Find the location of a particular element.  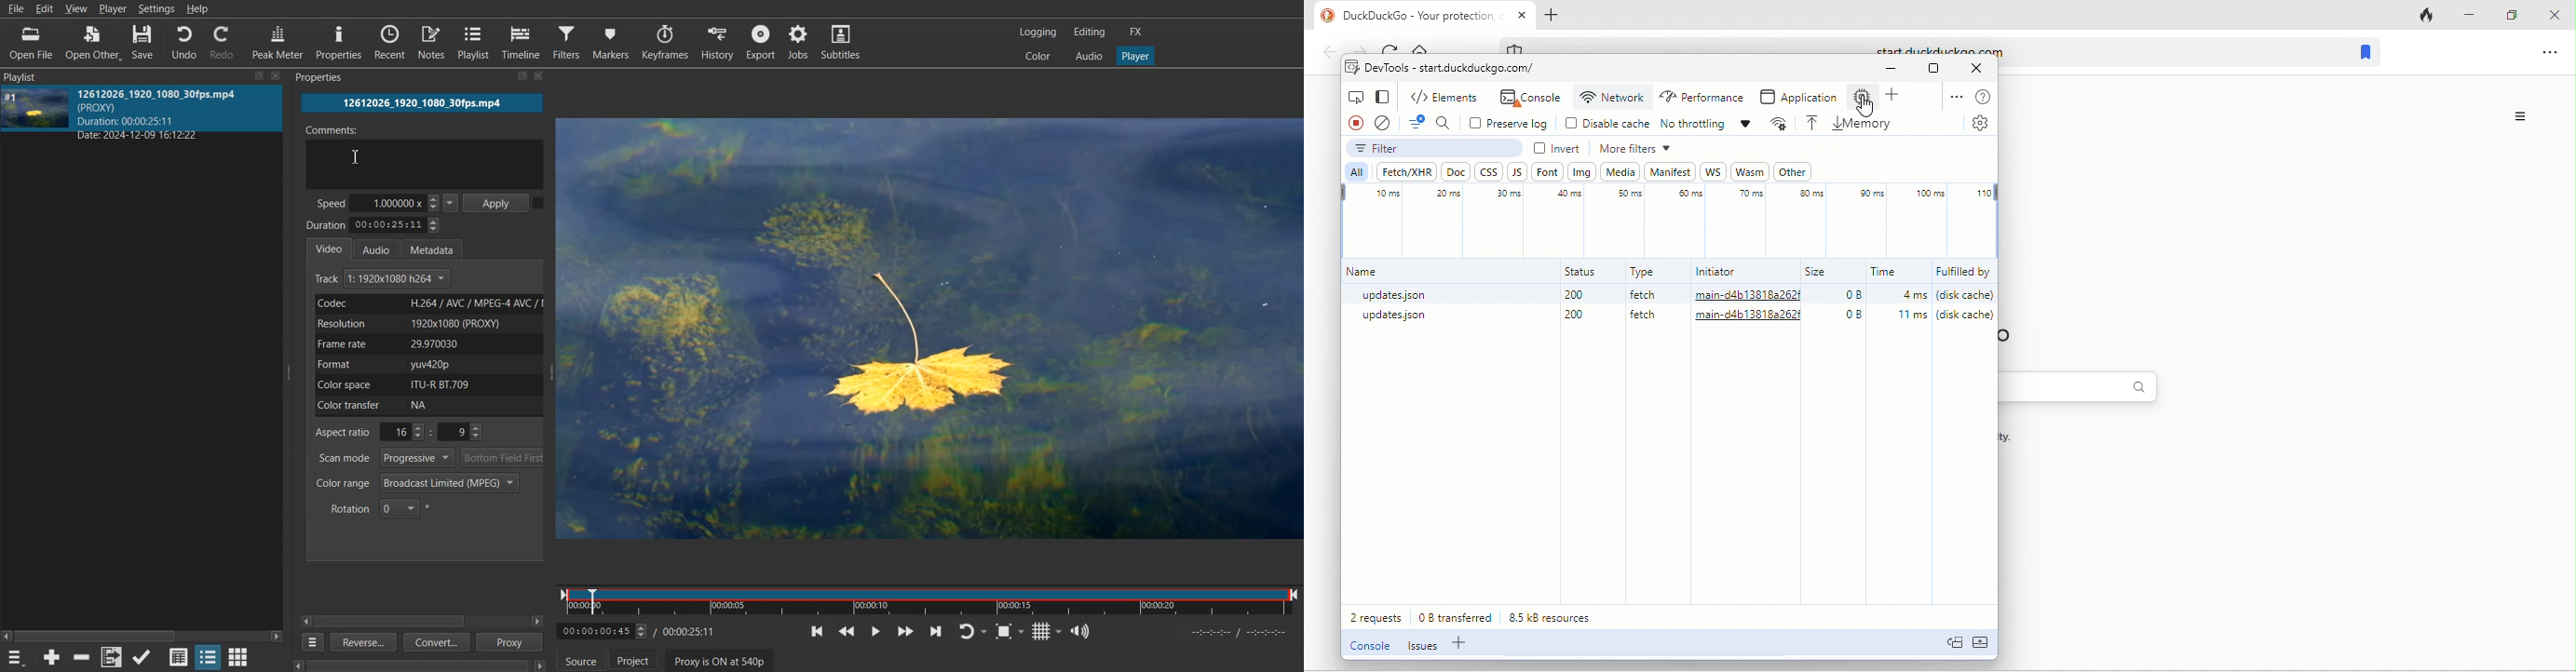

Toggle grid display on the player is located at coordinates (1047, 631).